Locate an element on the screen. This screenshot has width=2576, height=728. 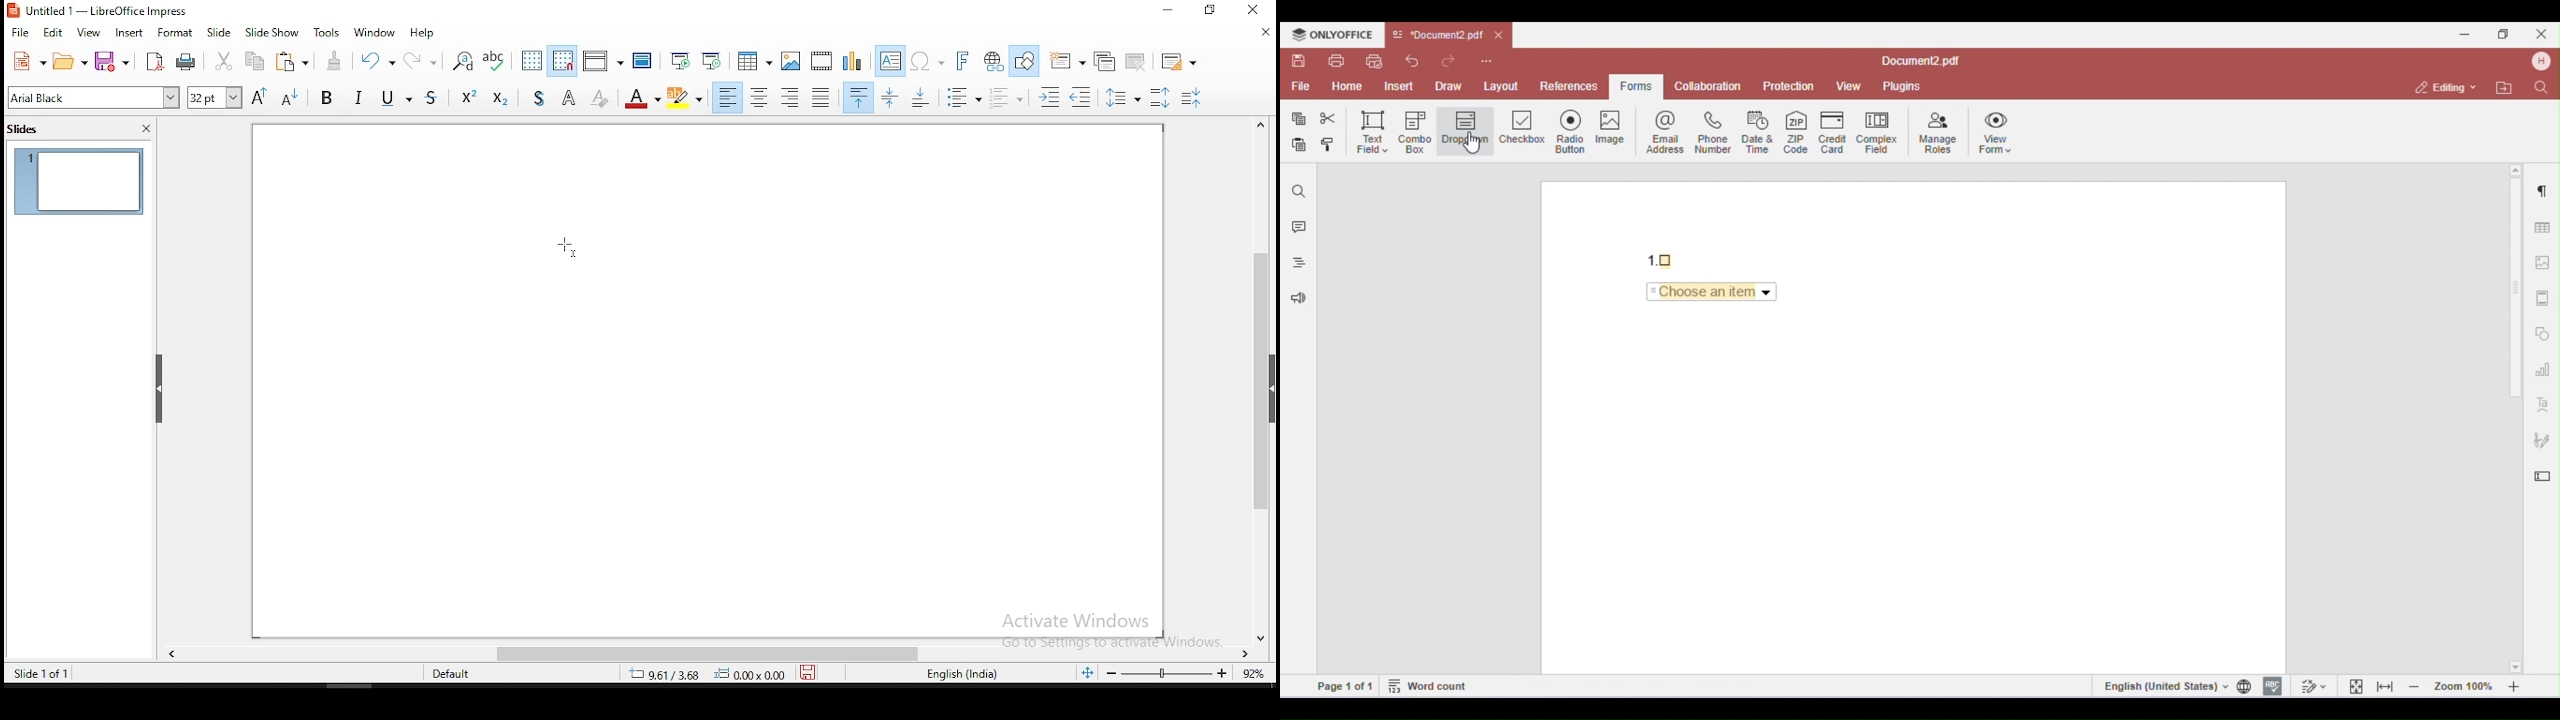
insert audio or video is located at coordinates (823, 59).